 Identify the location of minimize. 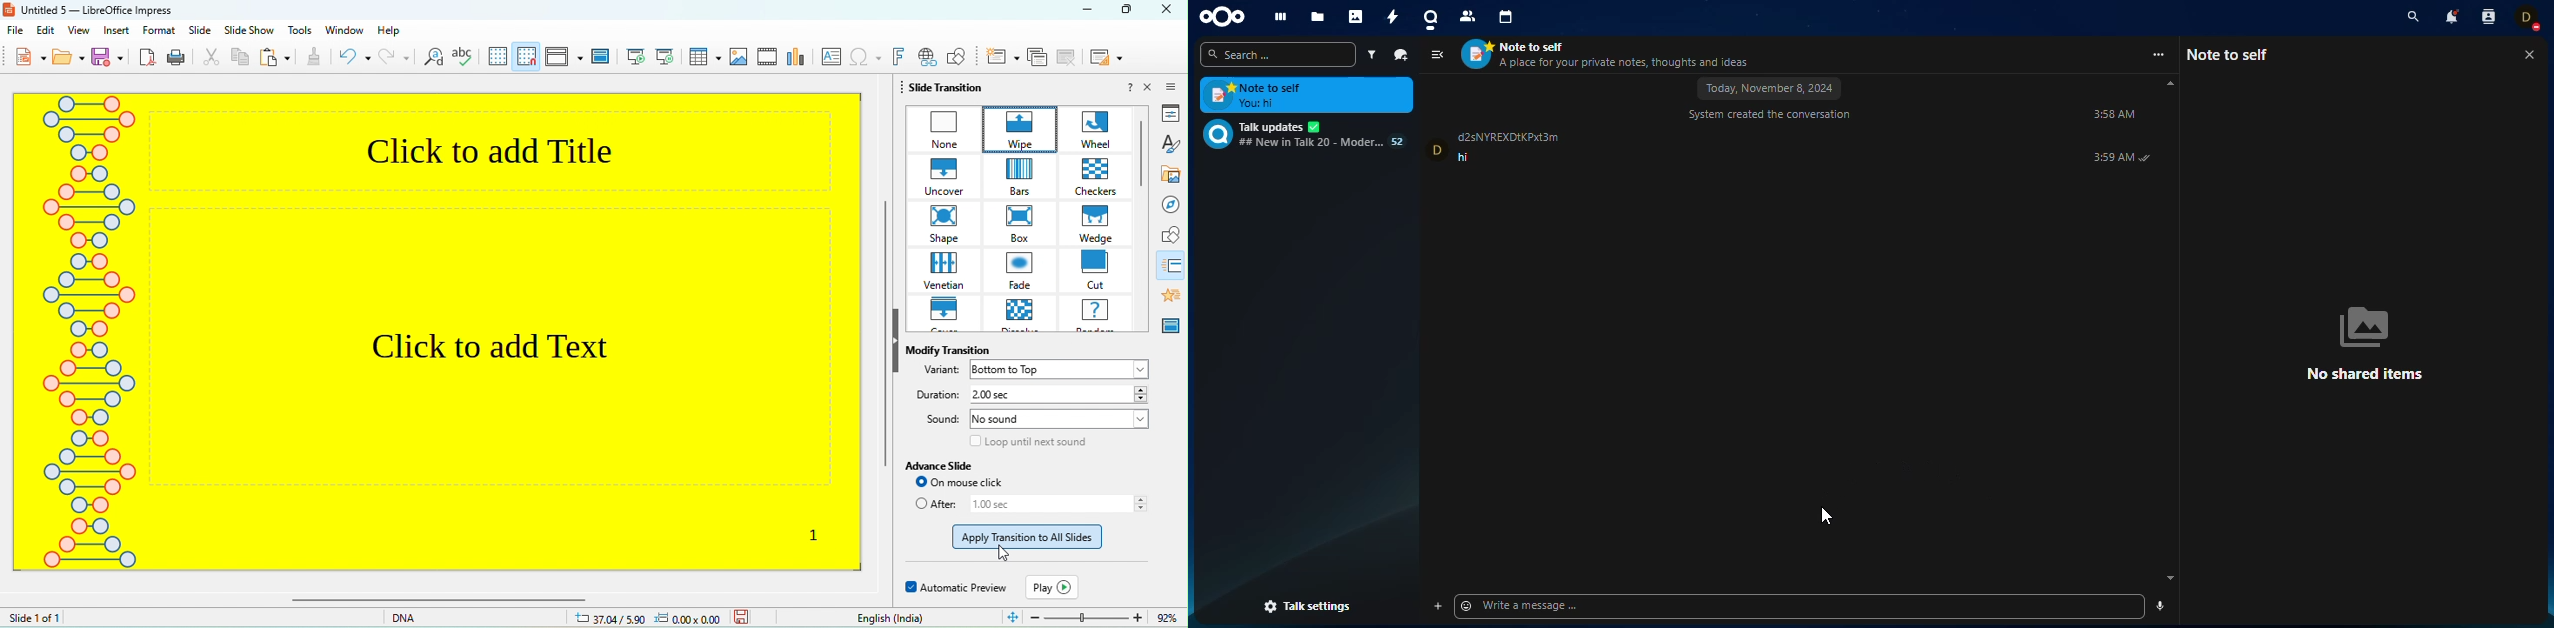
(1083, 11).